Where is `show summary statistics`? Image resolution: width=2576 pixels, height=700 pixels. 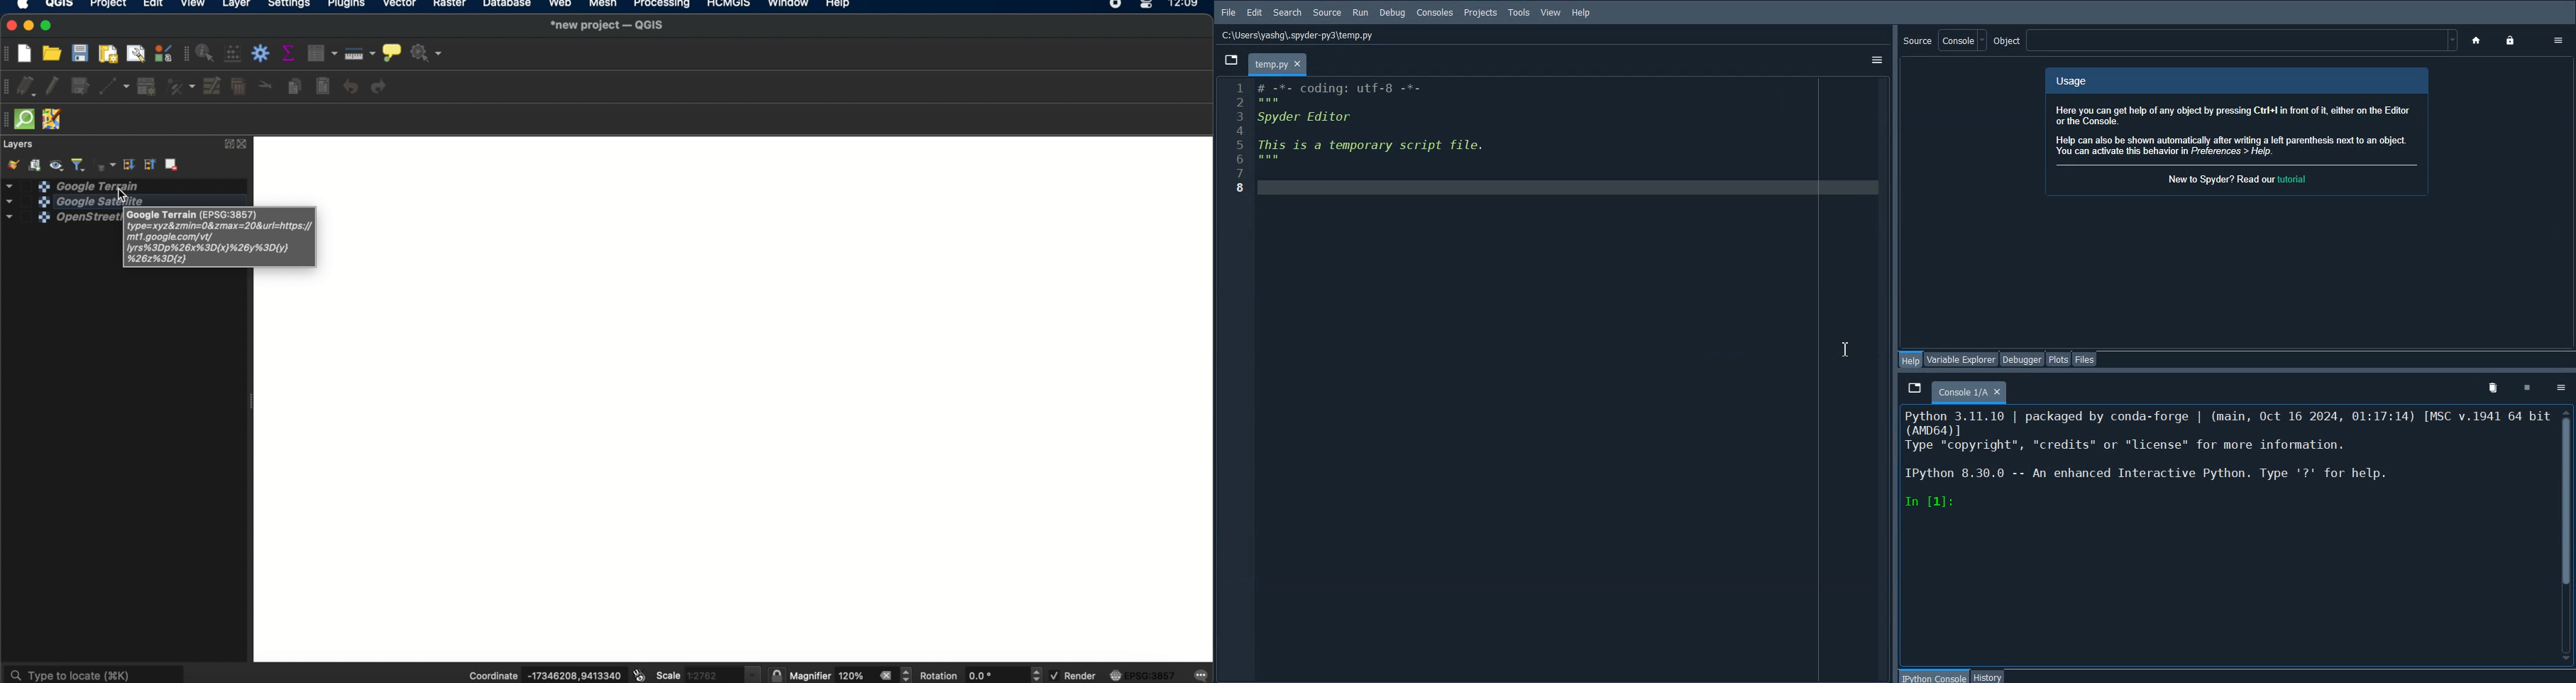
show summary statistics is located at coordinates (291, 53).